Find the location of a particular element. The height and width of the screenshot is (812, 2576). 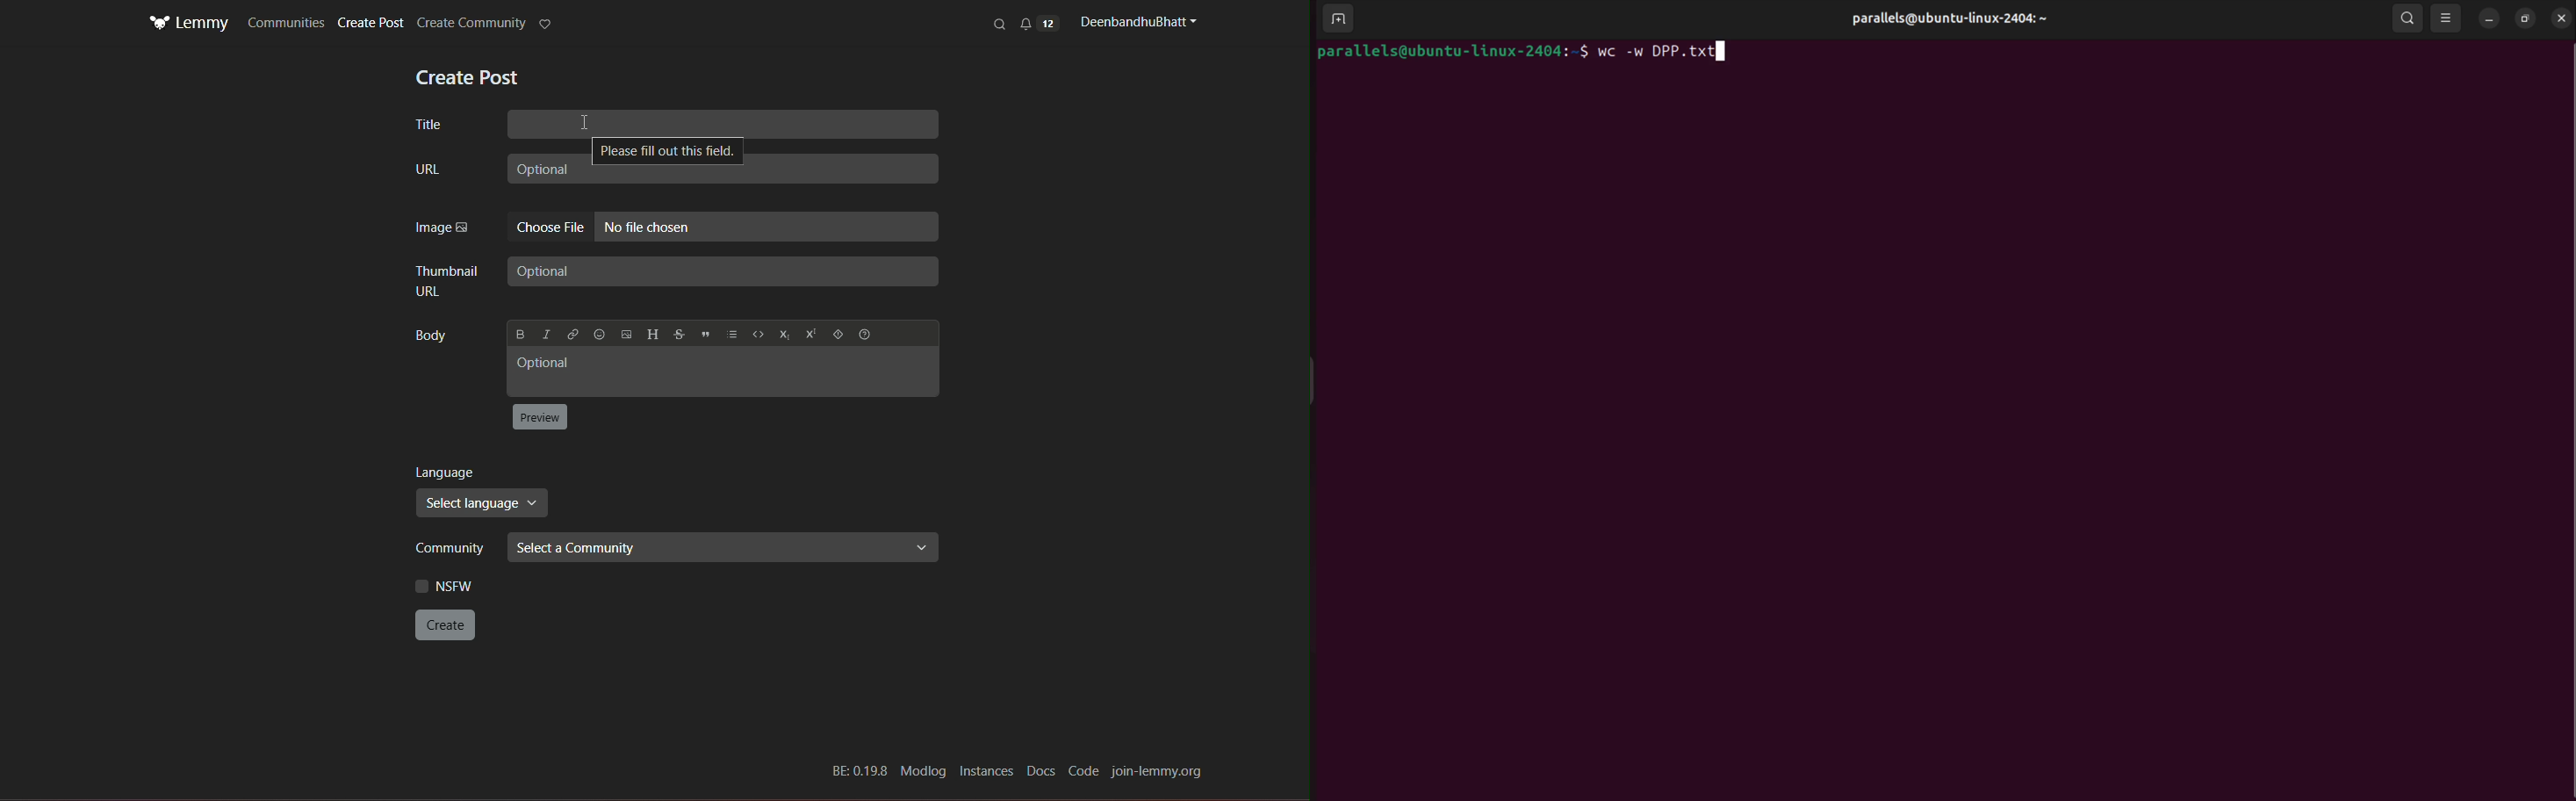

NSFW is located at coordinates (450, 586).